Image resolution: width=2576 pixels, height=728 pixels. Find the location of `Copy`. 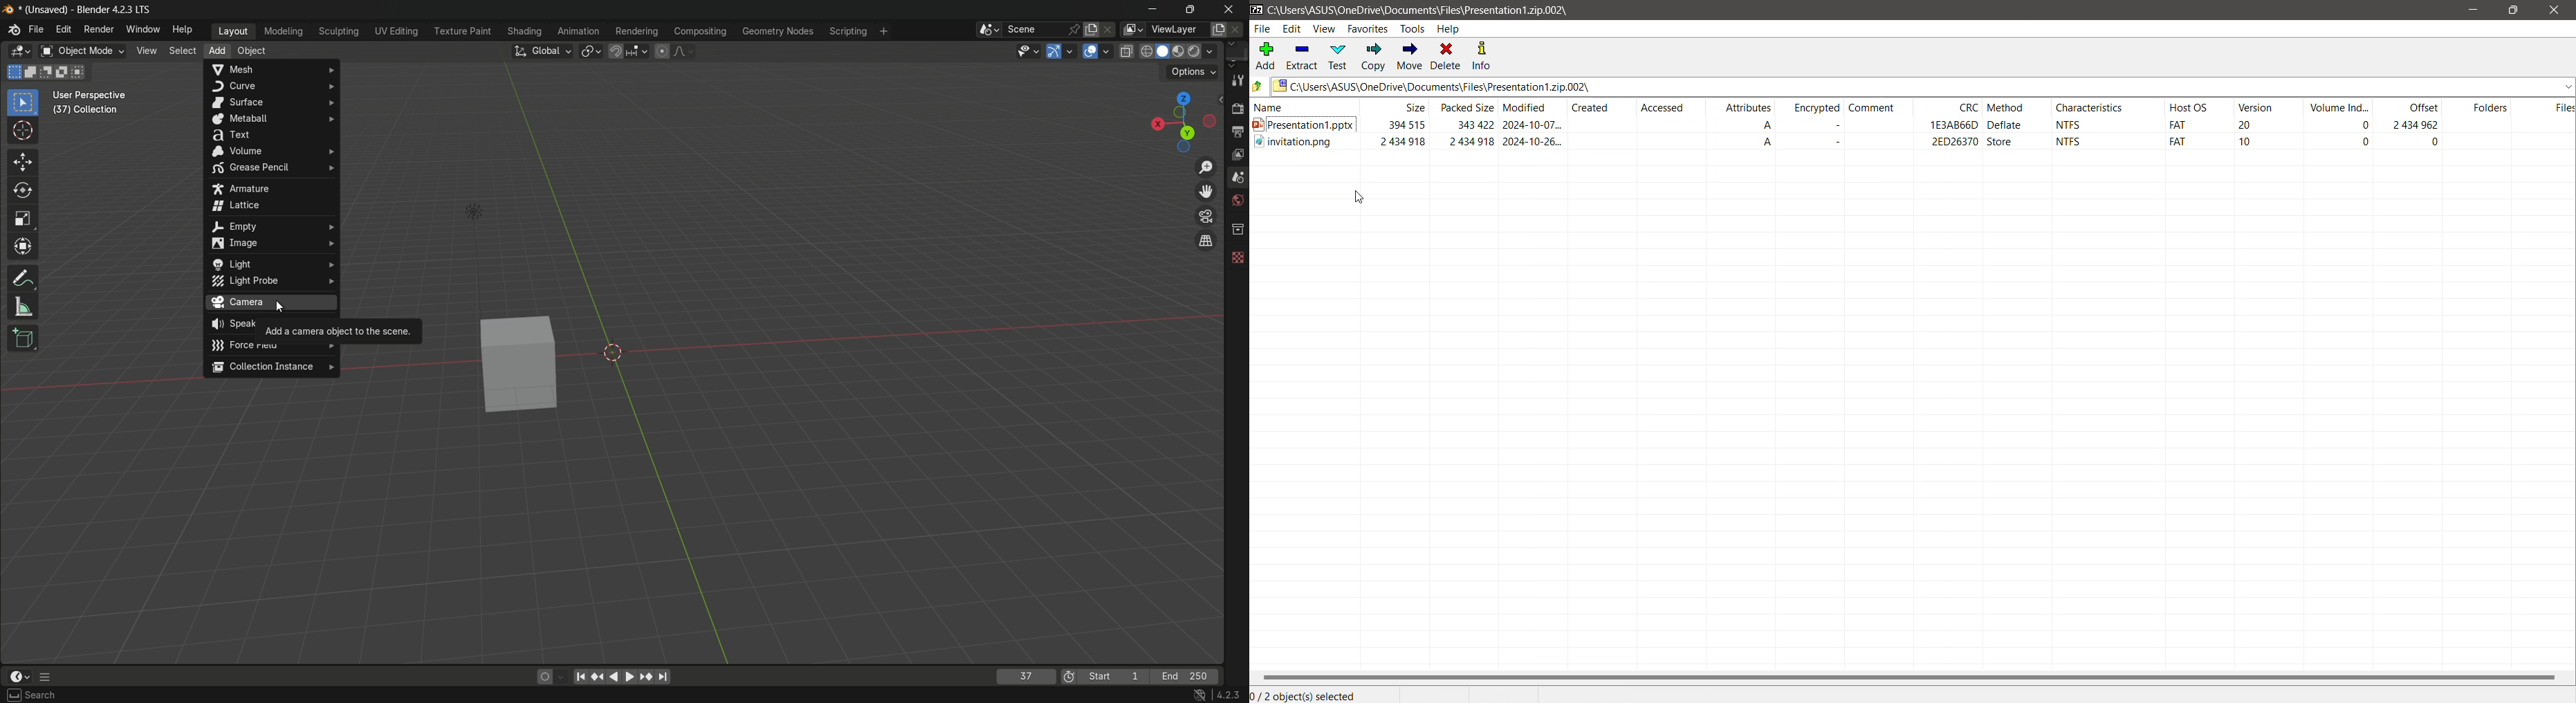

Copy is located at coordinates (1374, 57).